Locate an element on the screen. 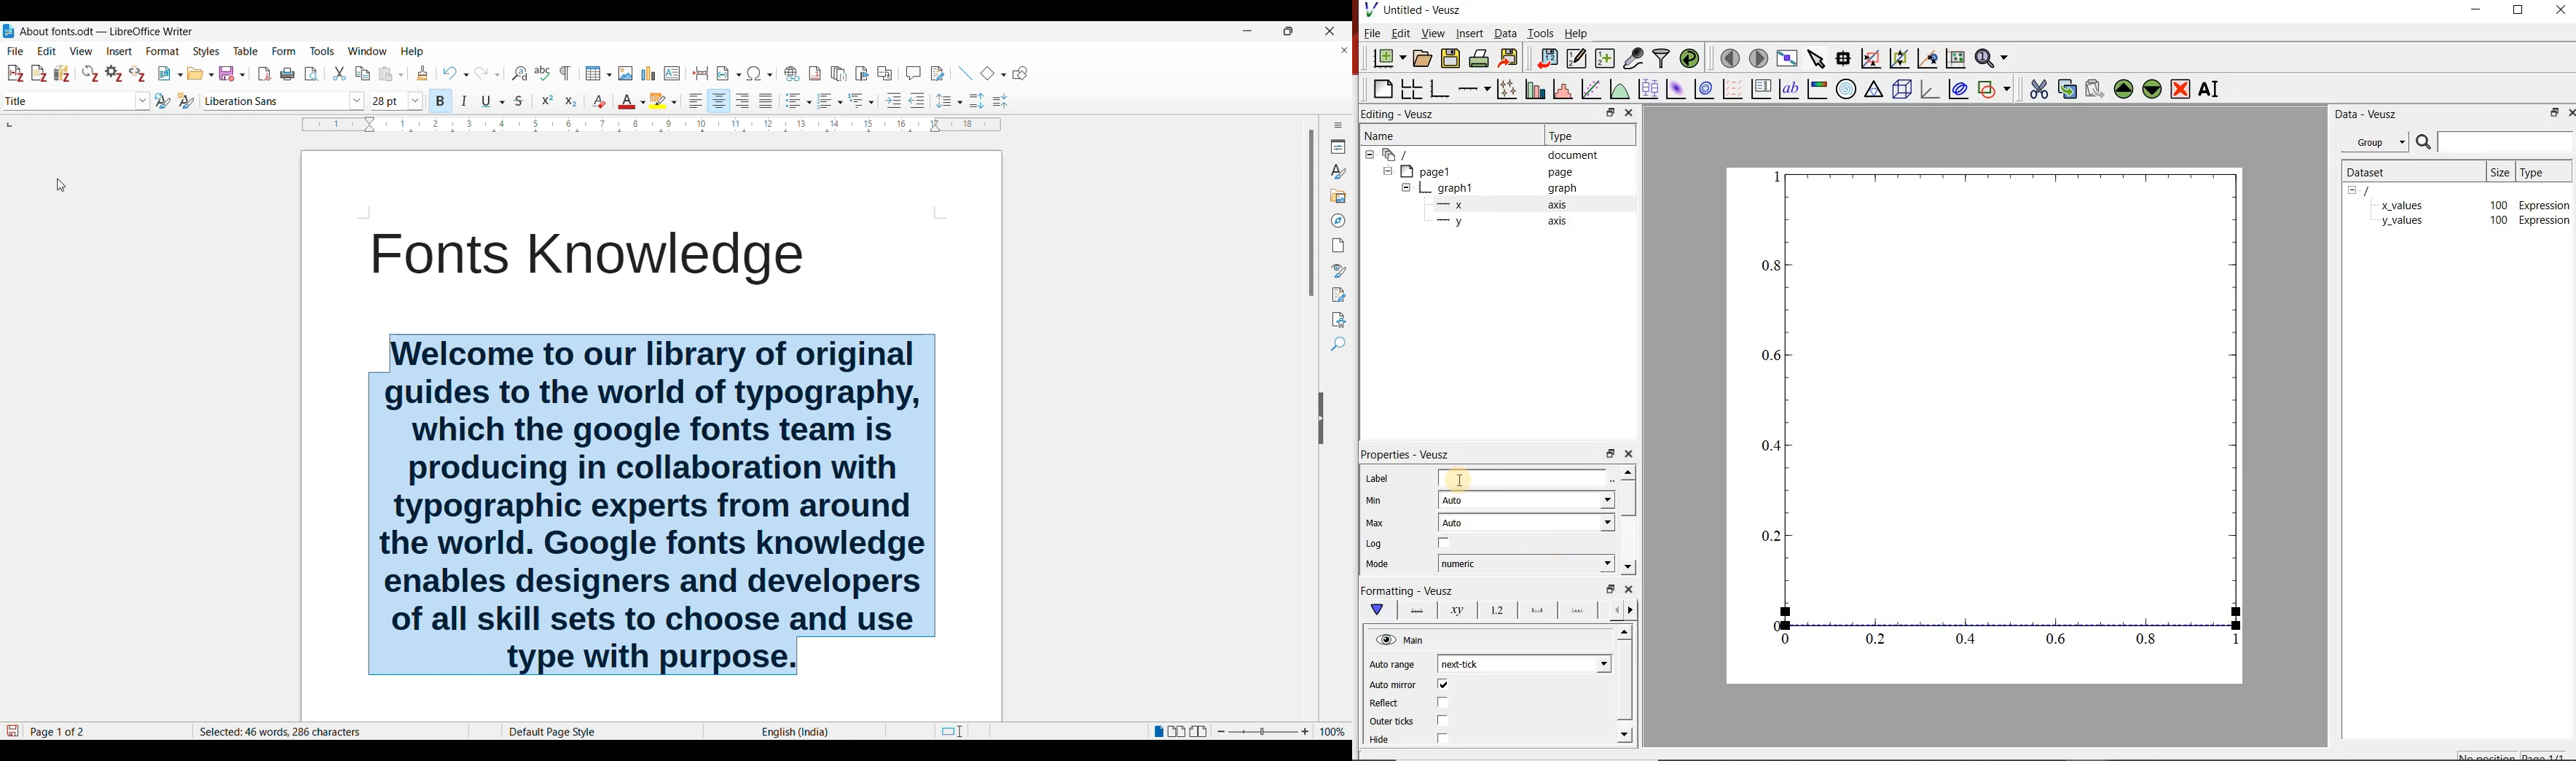 This screenshot has height=784, width=2576. Set line spacing is located at coordinates (949, 101).